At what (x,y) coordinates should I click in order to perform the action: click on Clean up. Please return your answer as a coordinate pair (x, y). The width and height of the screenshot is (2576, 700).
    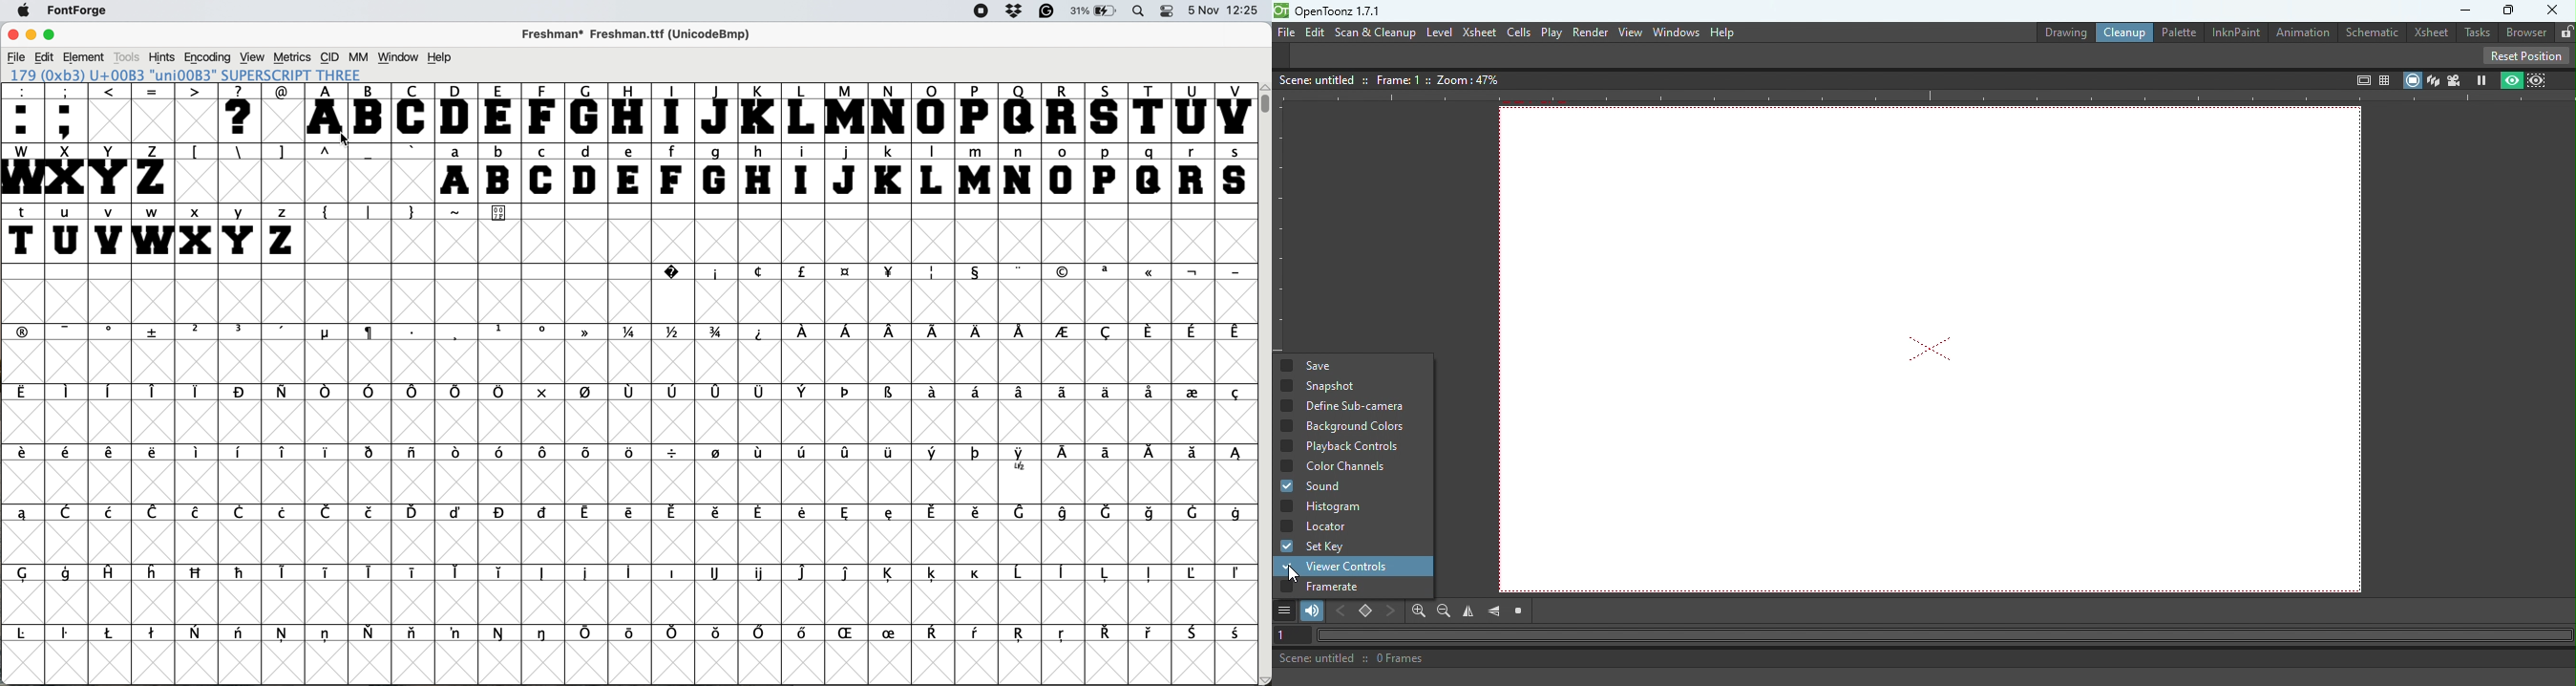
    Looking at the image, I should click on (2122, 32).